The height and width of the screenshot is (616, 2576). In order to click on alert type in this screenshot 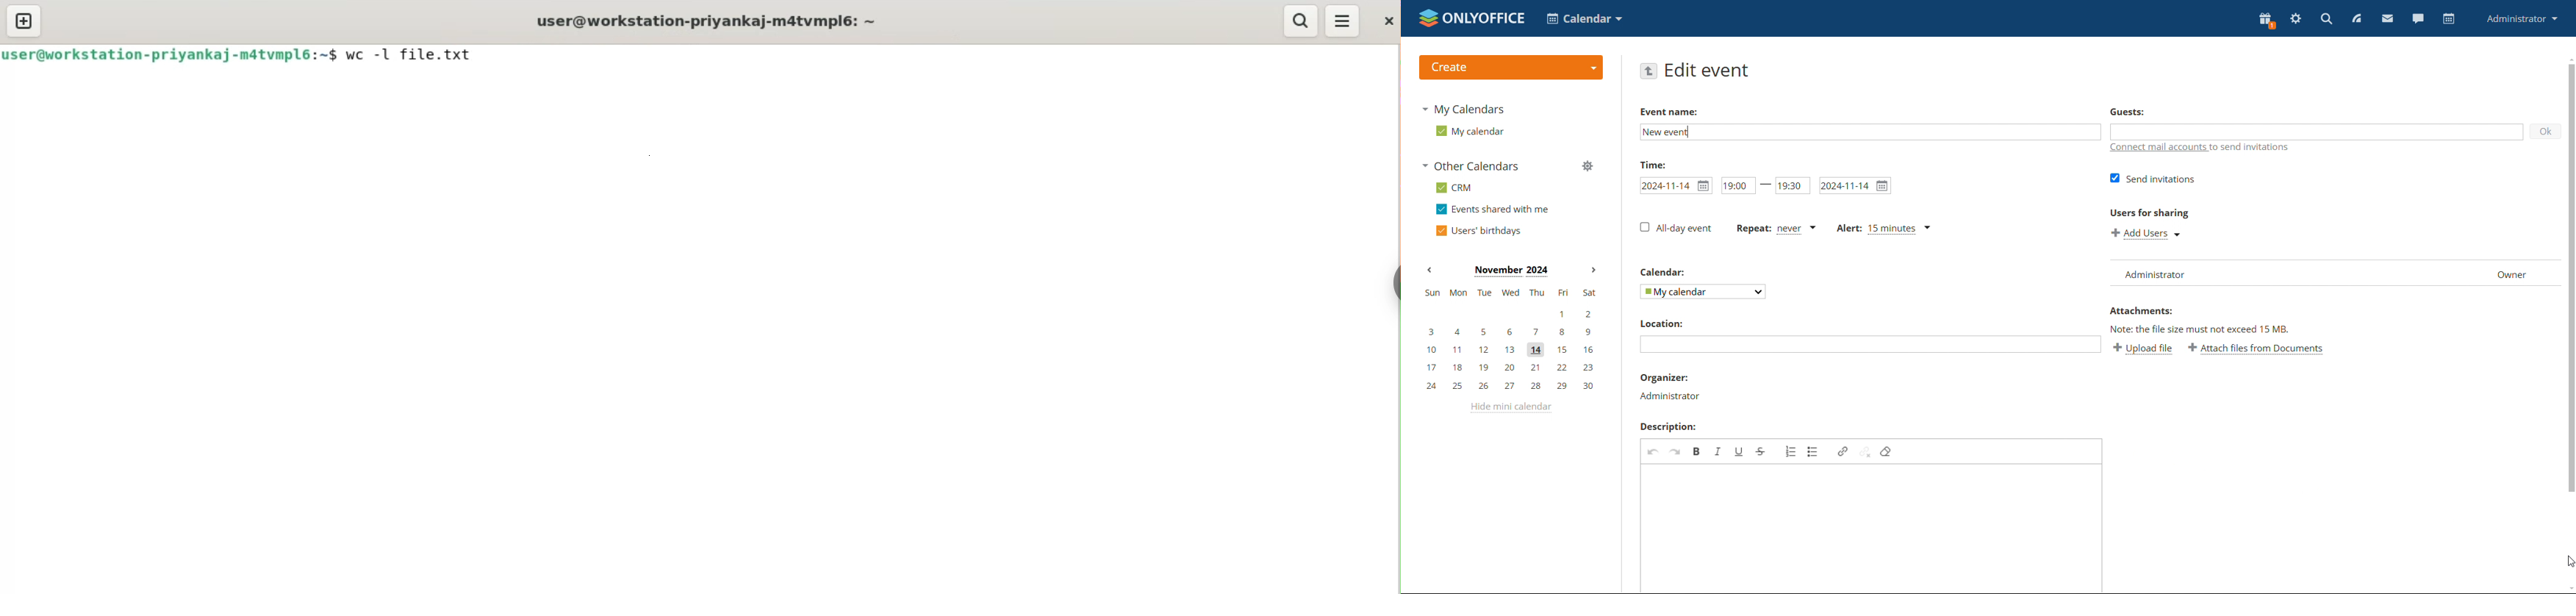, I will do `click(1884, 230)`.